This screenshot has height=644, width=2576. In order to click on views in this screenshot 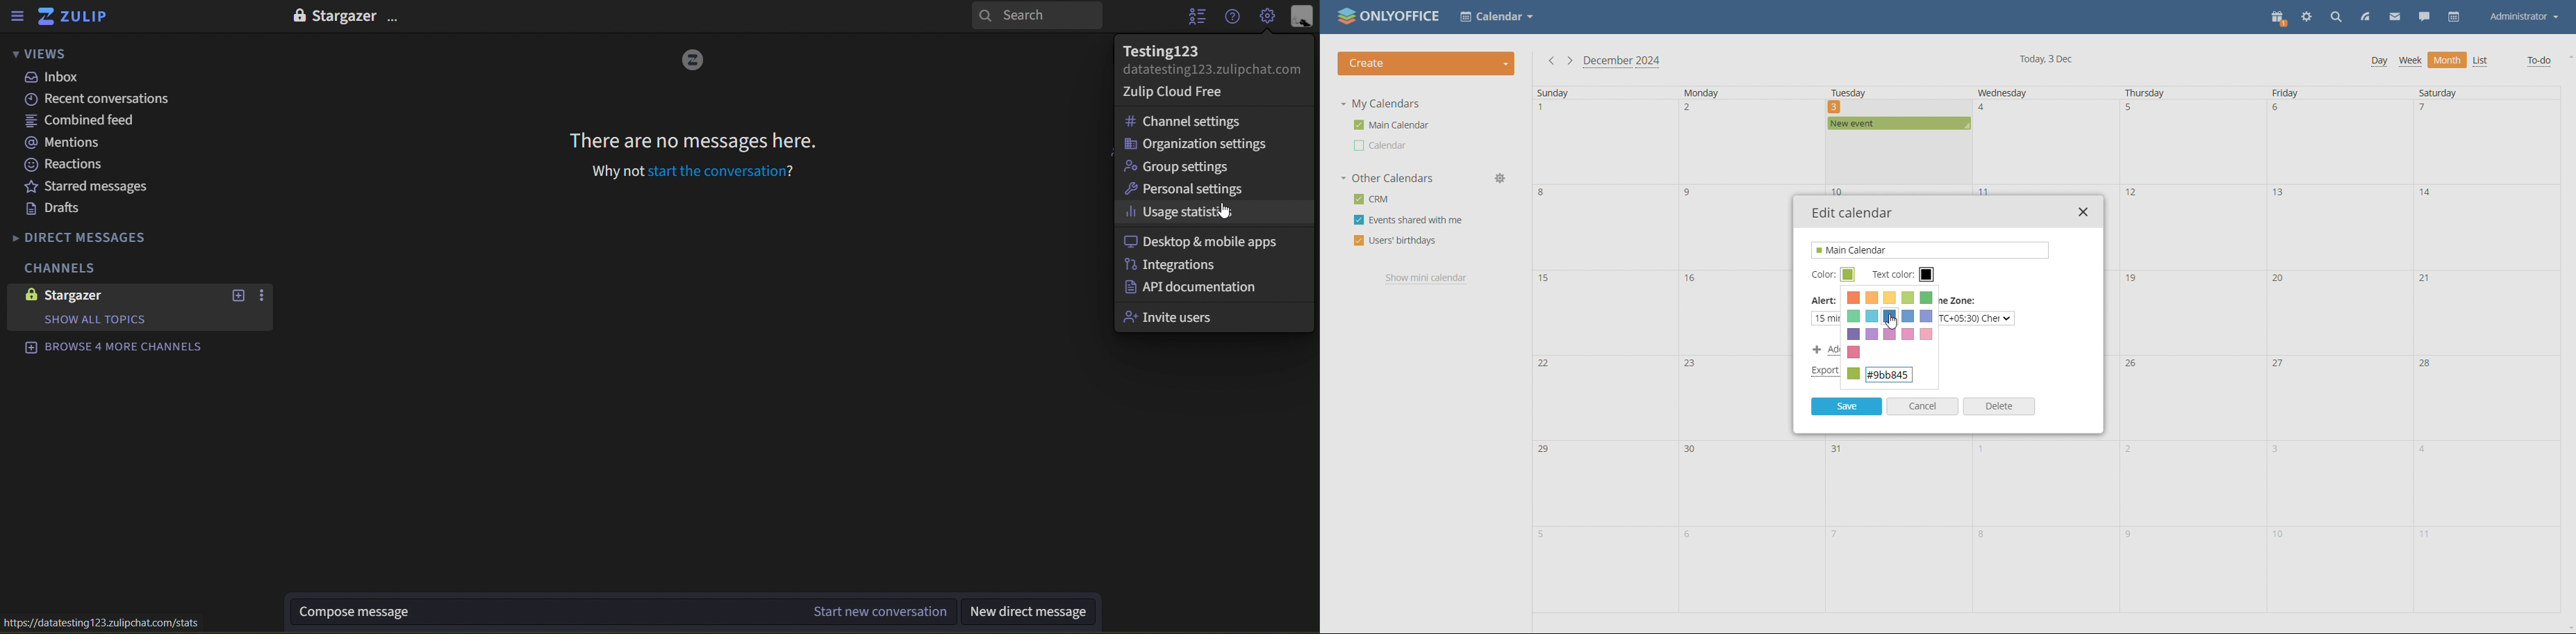, I will do `click(49, 53)`.